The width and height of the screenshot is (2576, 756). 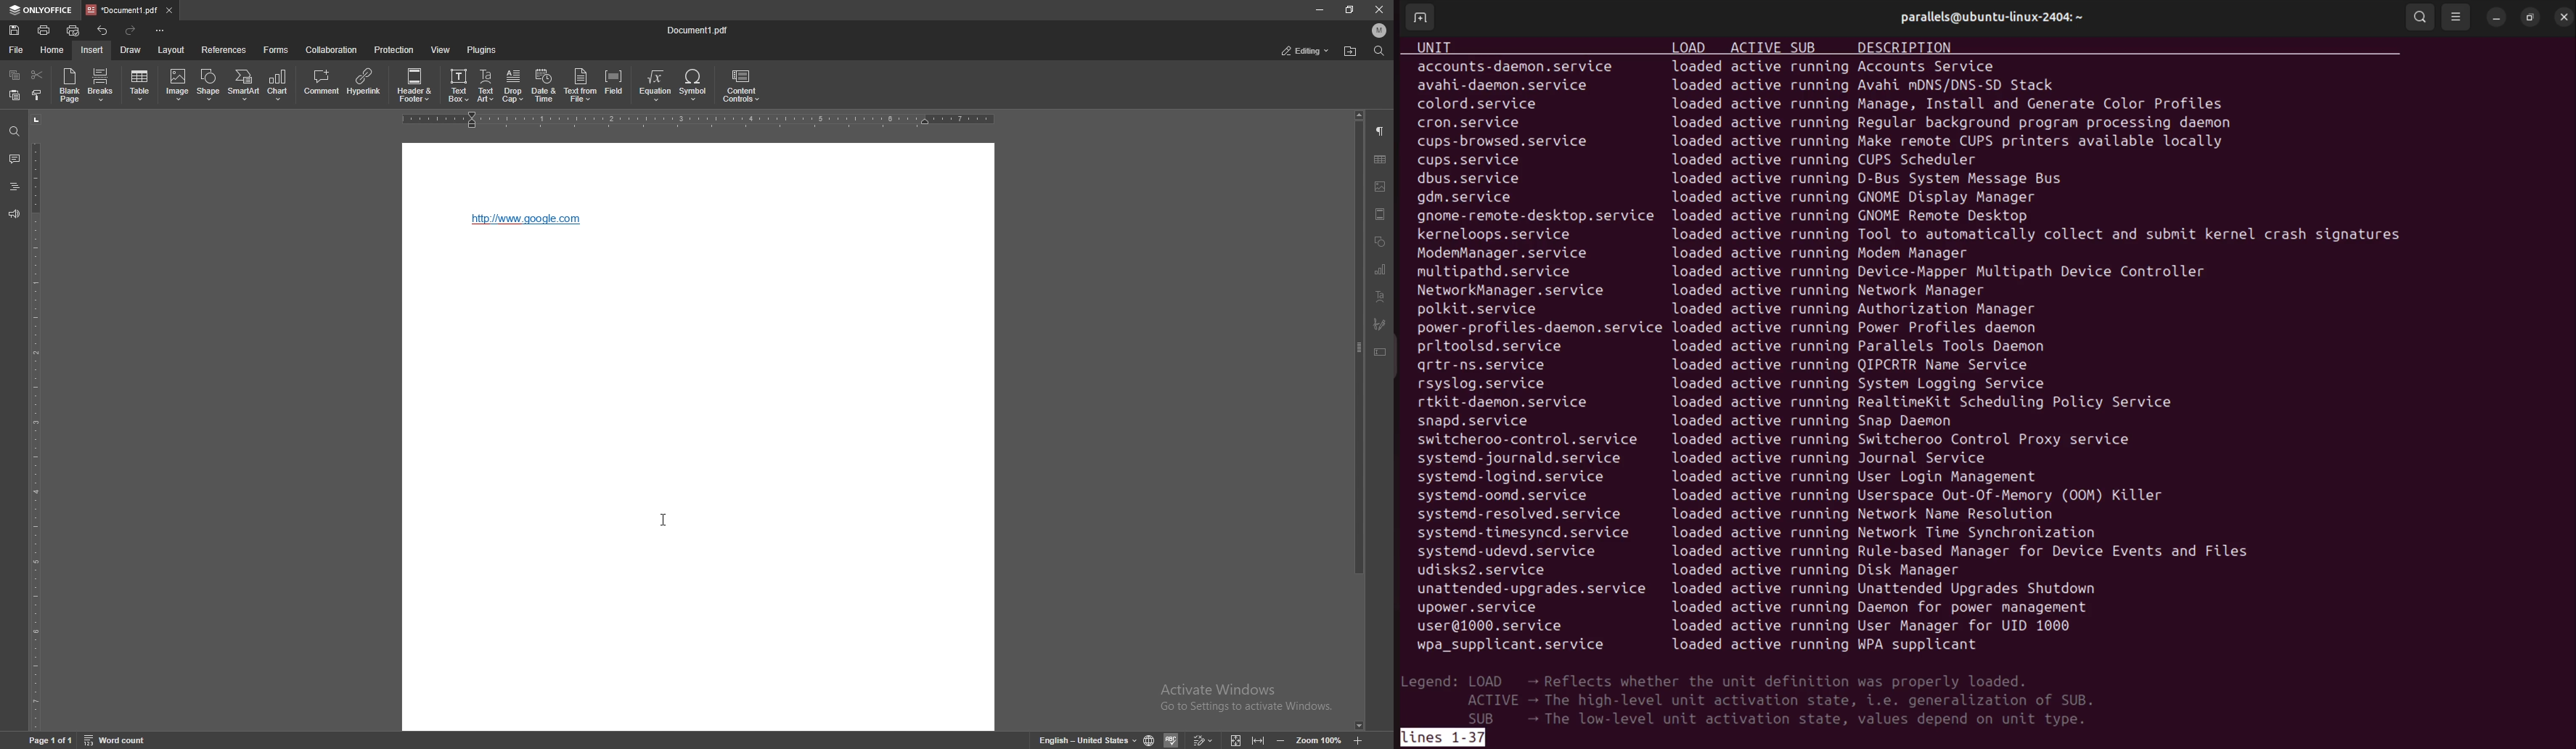 What do you see at coordinates (1698, 87) in the screenshot?
I see `loaded` at bounding box center [1698, 87].